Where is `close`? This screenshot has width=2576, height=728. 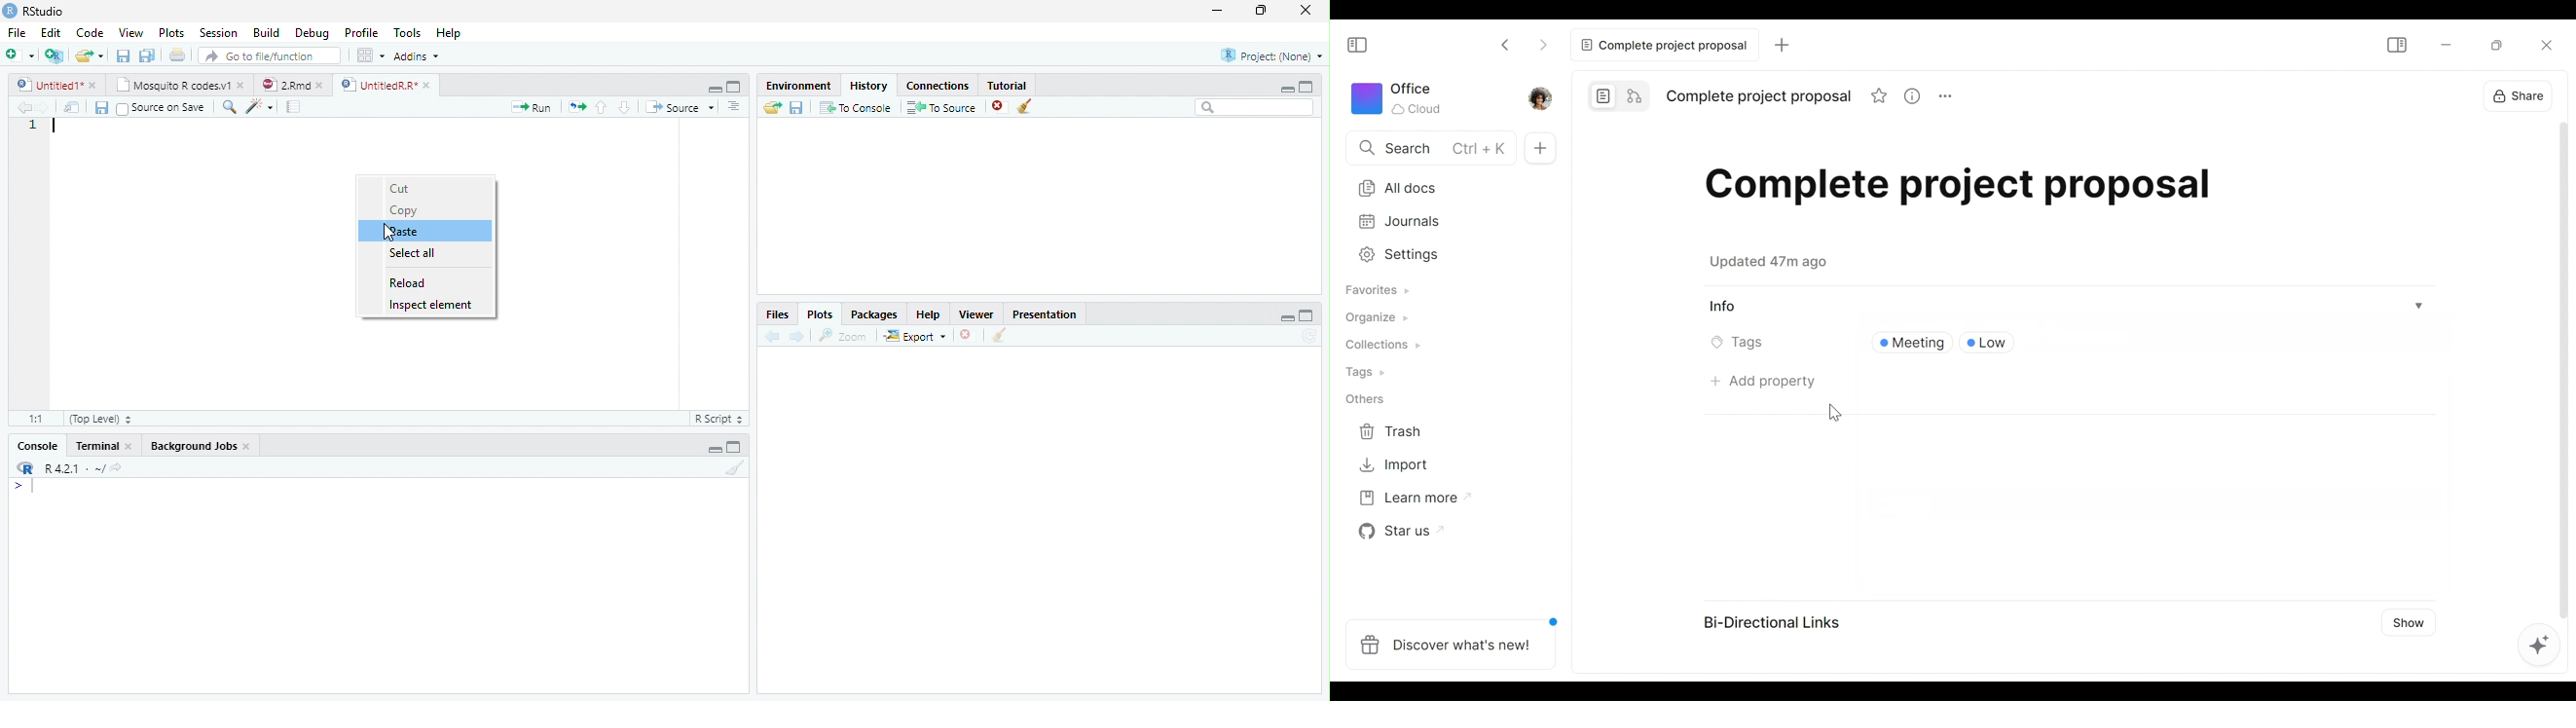
close is located at coordinates (94, 85).